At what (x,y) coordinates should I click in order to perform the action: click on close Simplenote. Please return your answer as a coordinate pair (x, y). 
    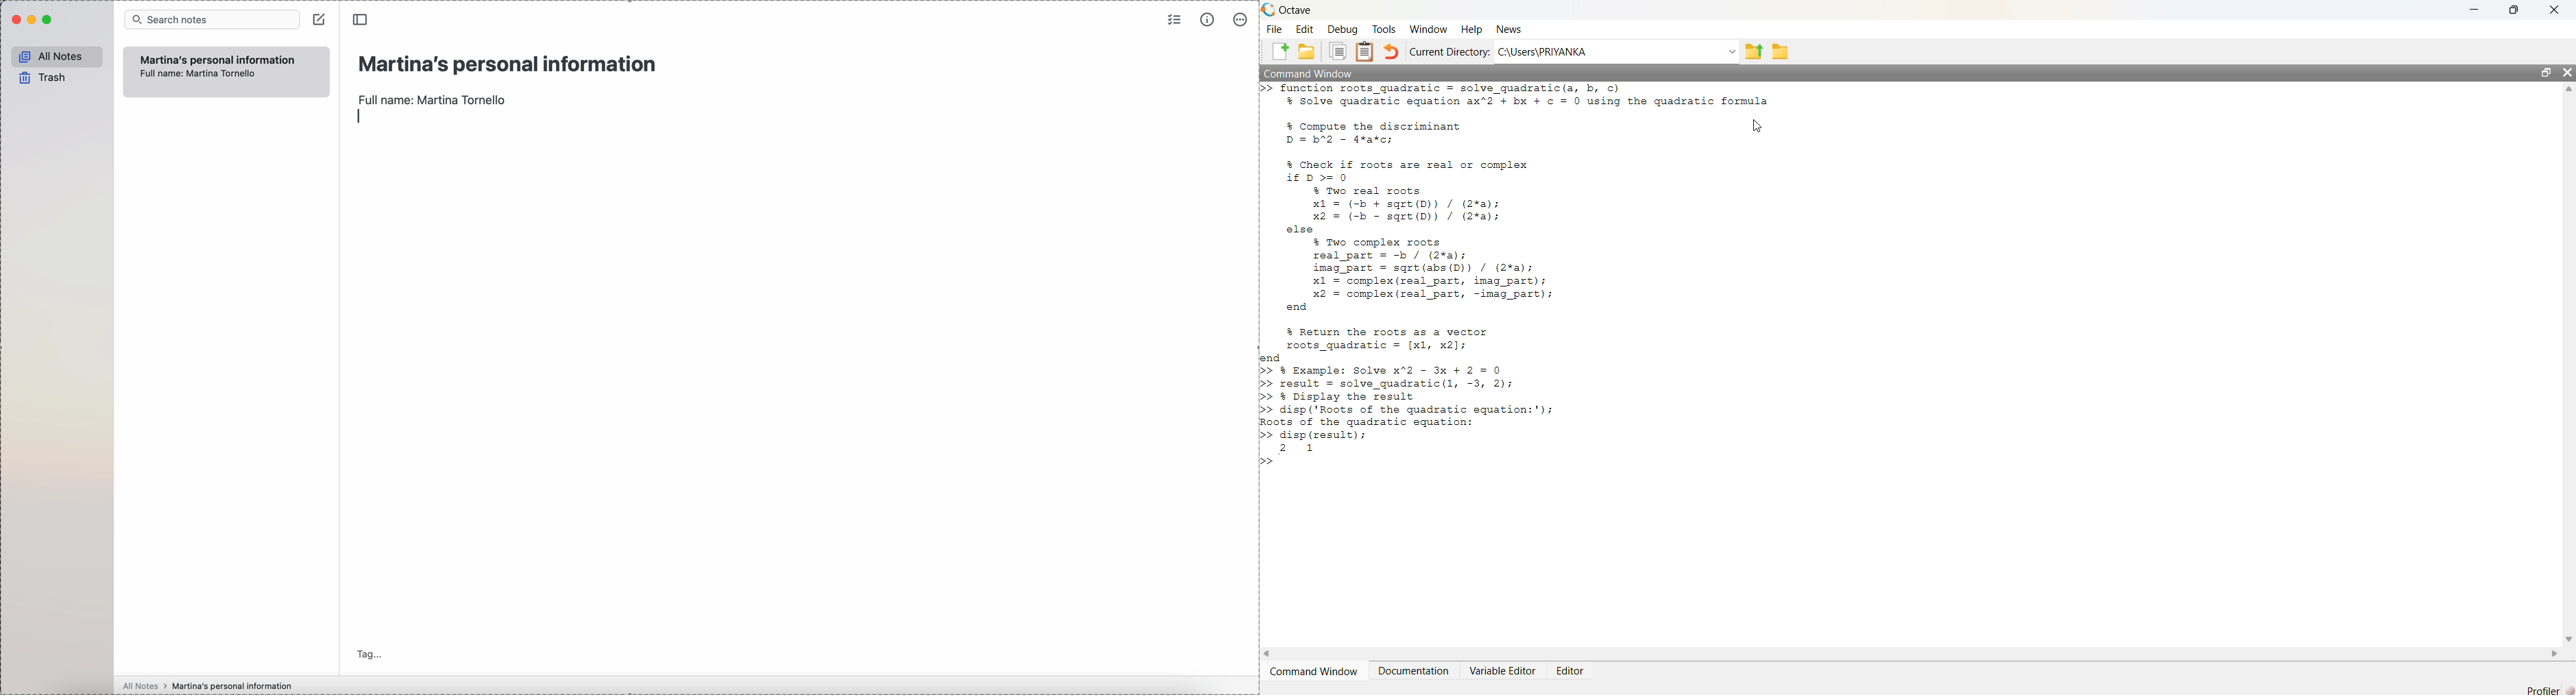
    Looking at the image, I should click on (15, 20).